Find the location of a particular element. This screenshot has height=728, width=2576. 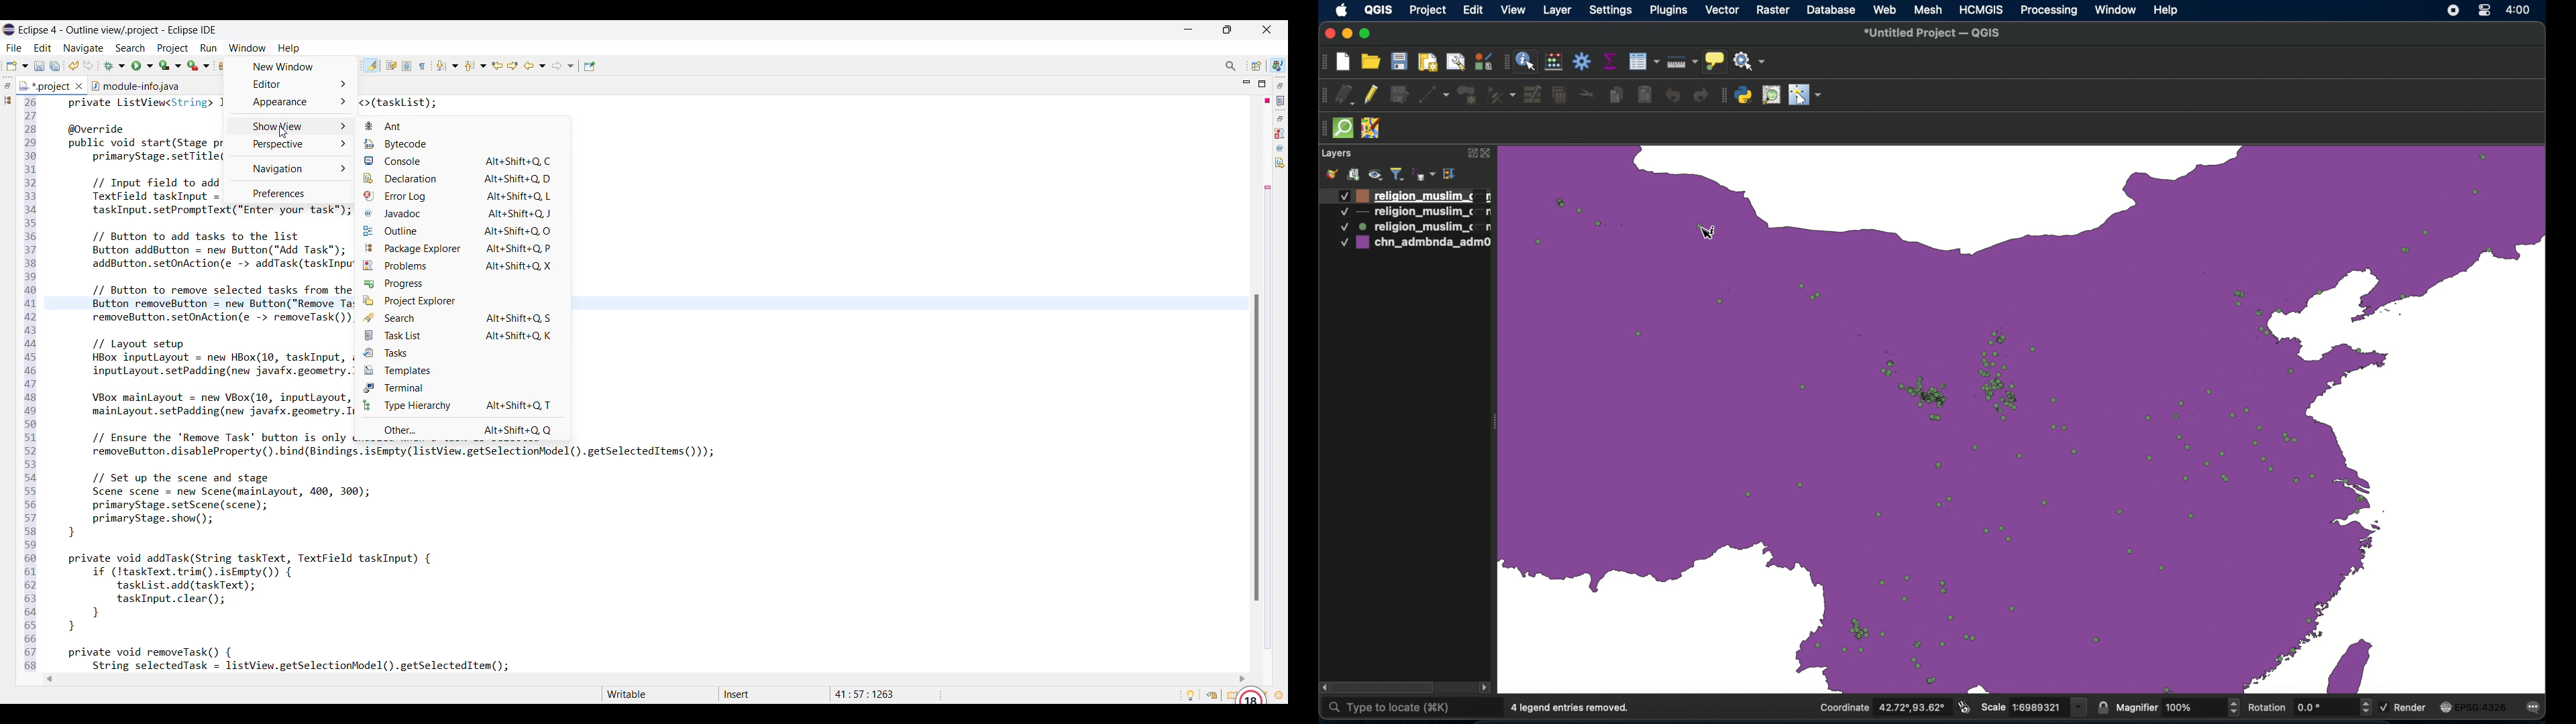

help is located at coordinates (2166, 10).